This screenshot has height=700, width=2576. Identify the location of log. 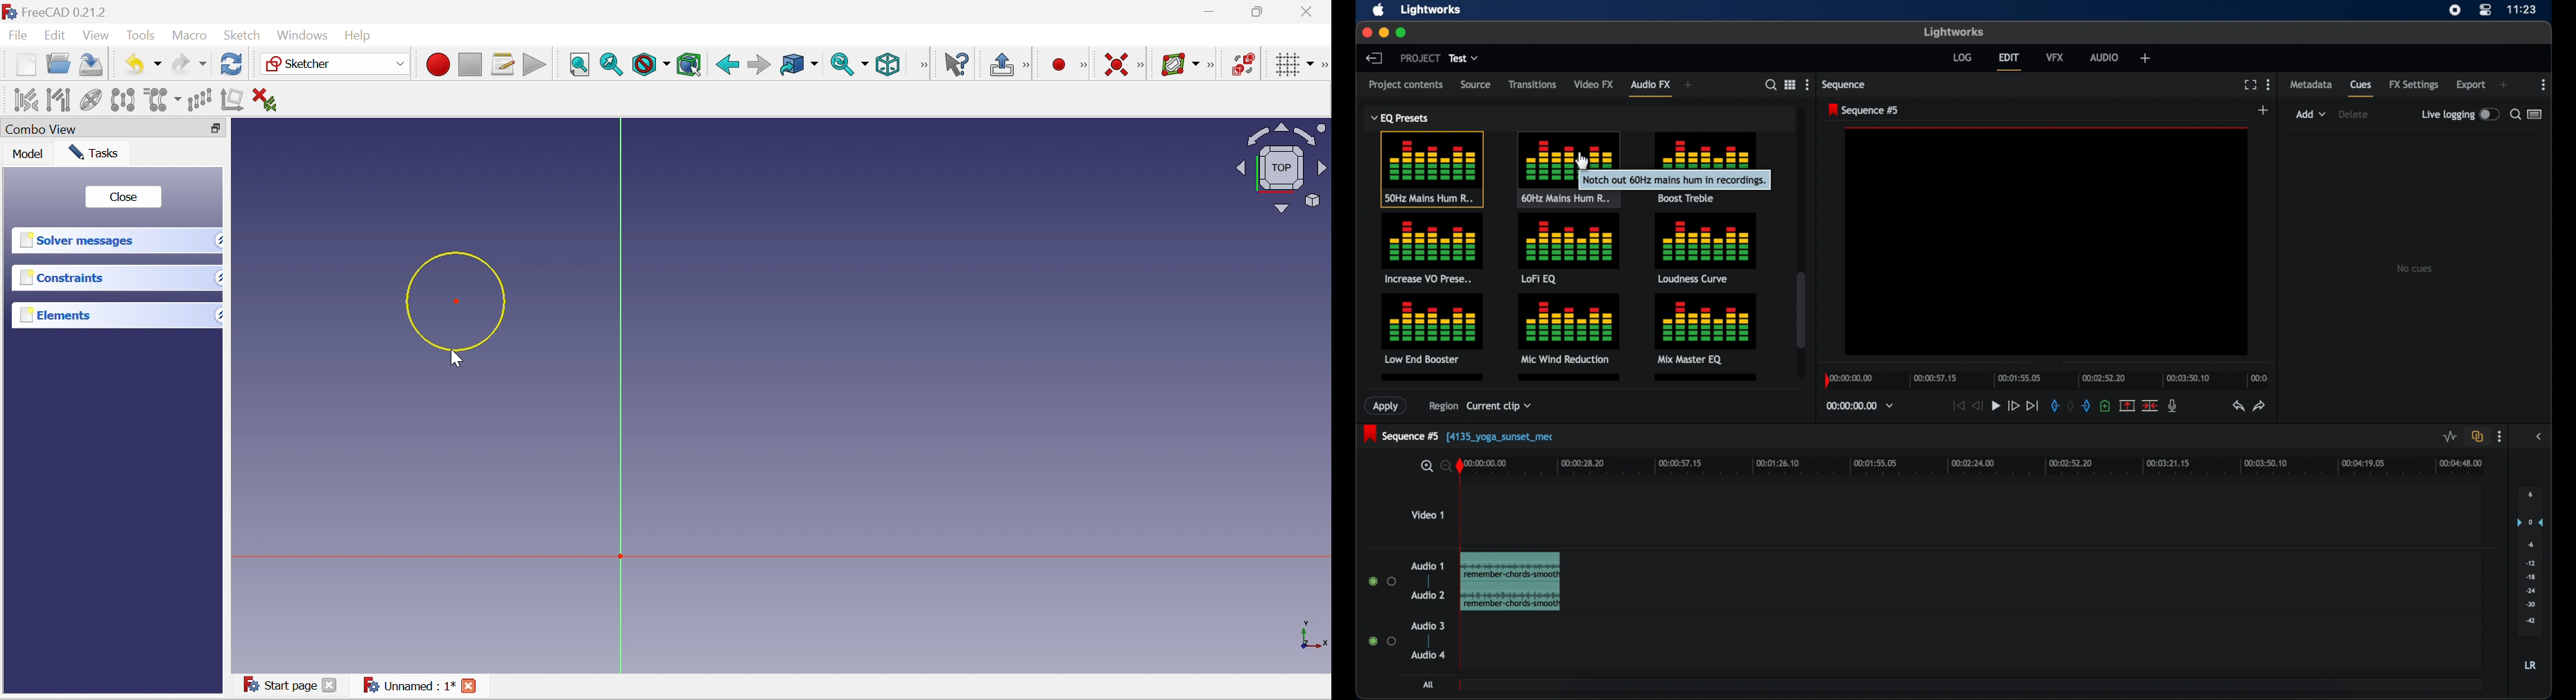
(1962, 58).